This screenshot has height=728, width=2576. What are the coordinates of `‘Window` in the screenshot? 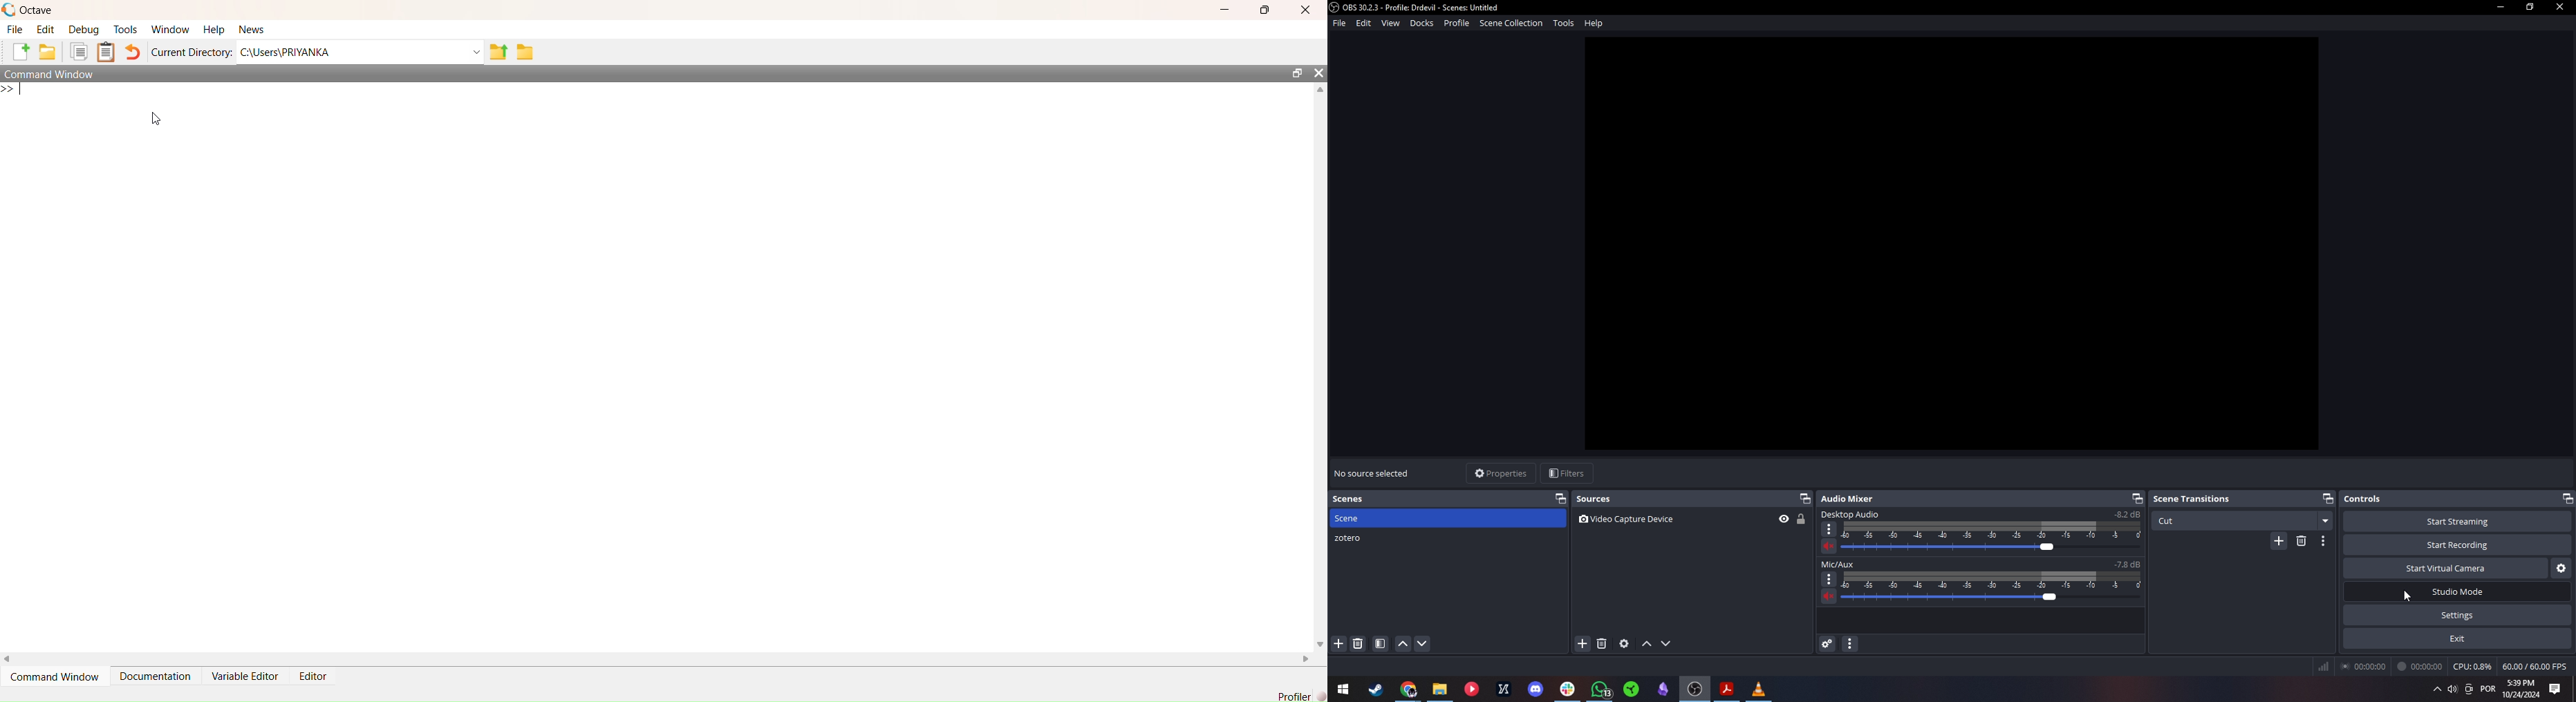 It's located at (169, 26).